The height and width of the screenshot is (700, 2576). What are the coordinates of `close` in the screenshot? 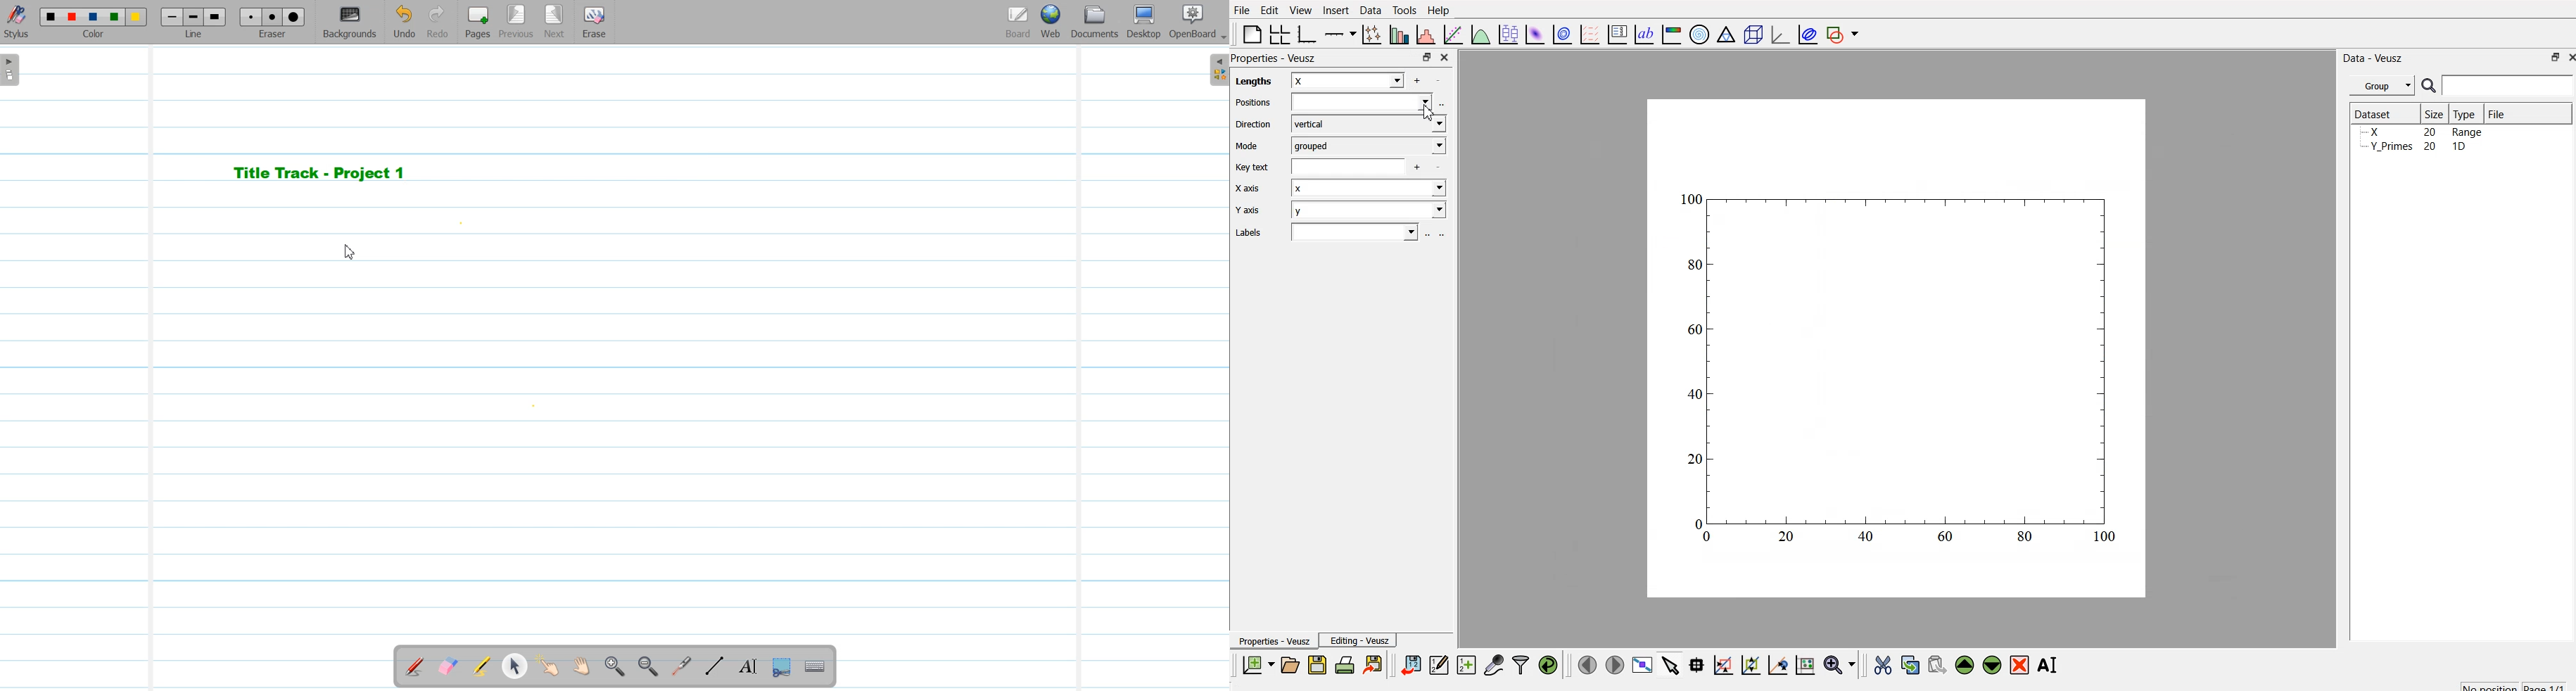 It's located at (1443, 56).